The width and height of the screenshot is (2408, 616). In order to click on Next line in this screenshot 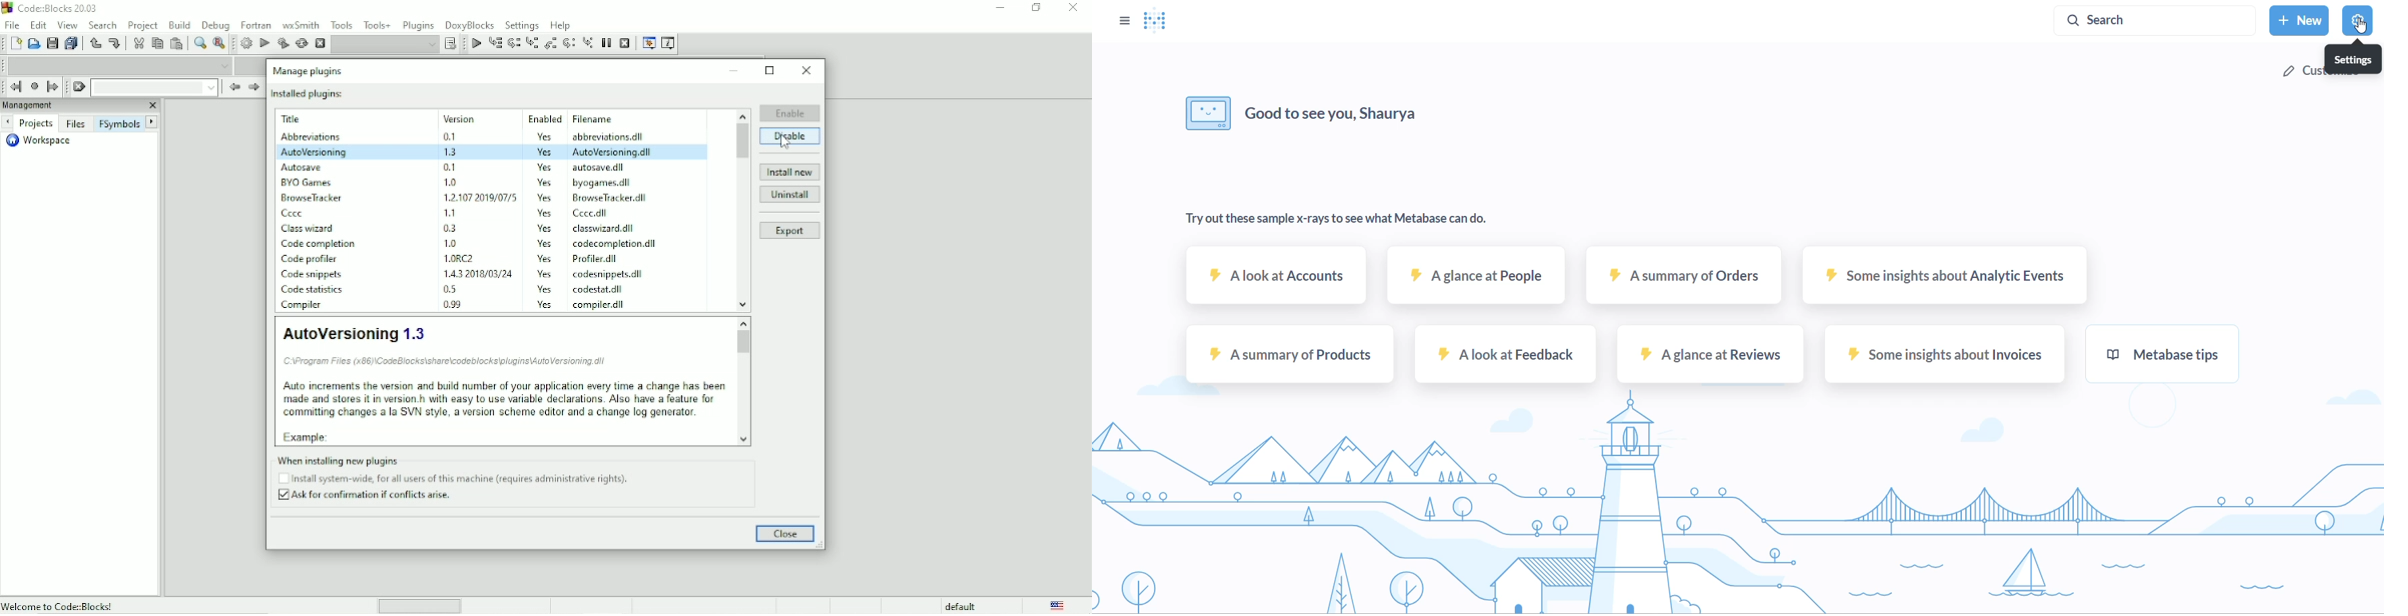, I will do `click(515, 44)`.